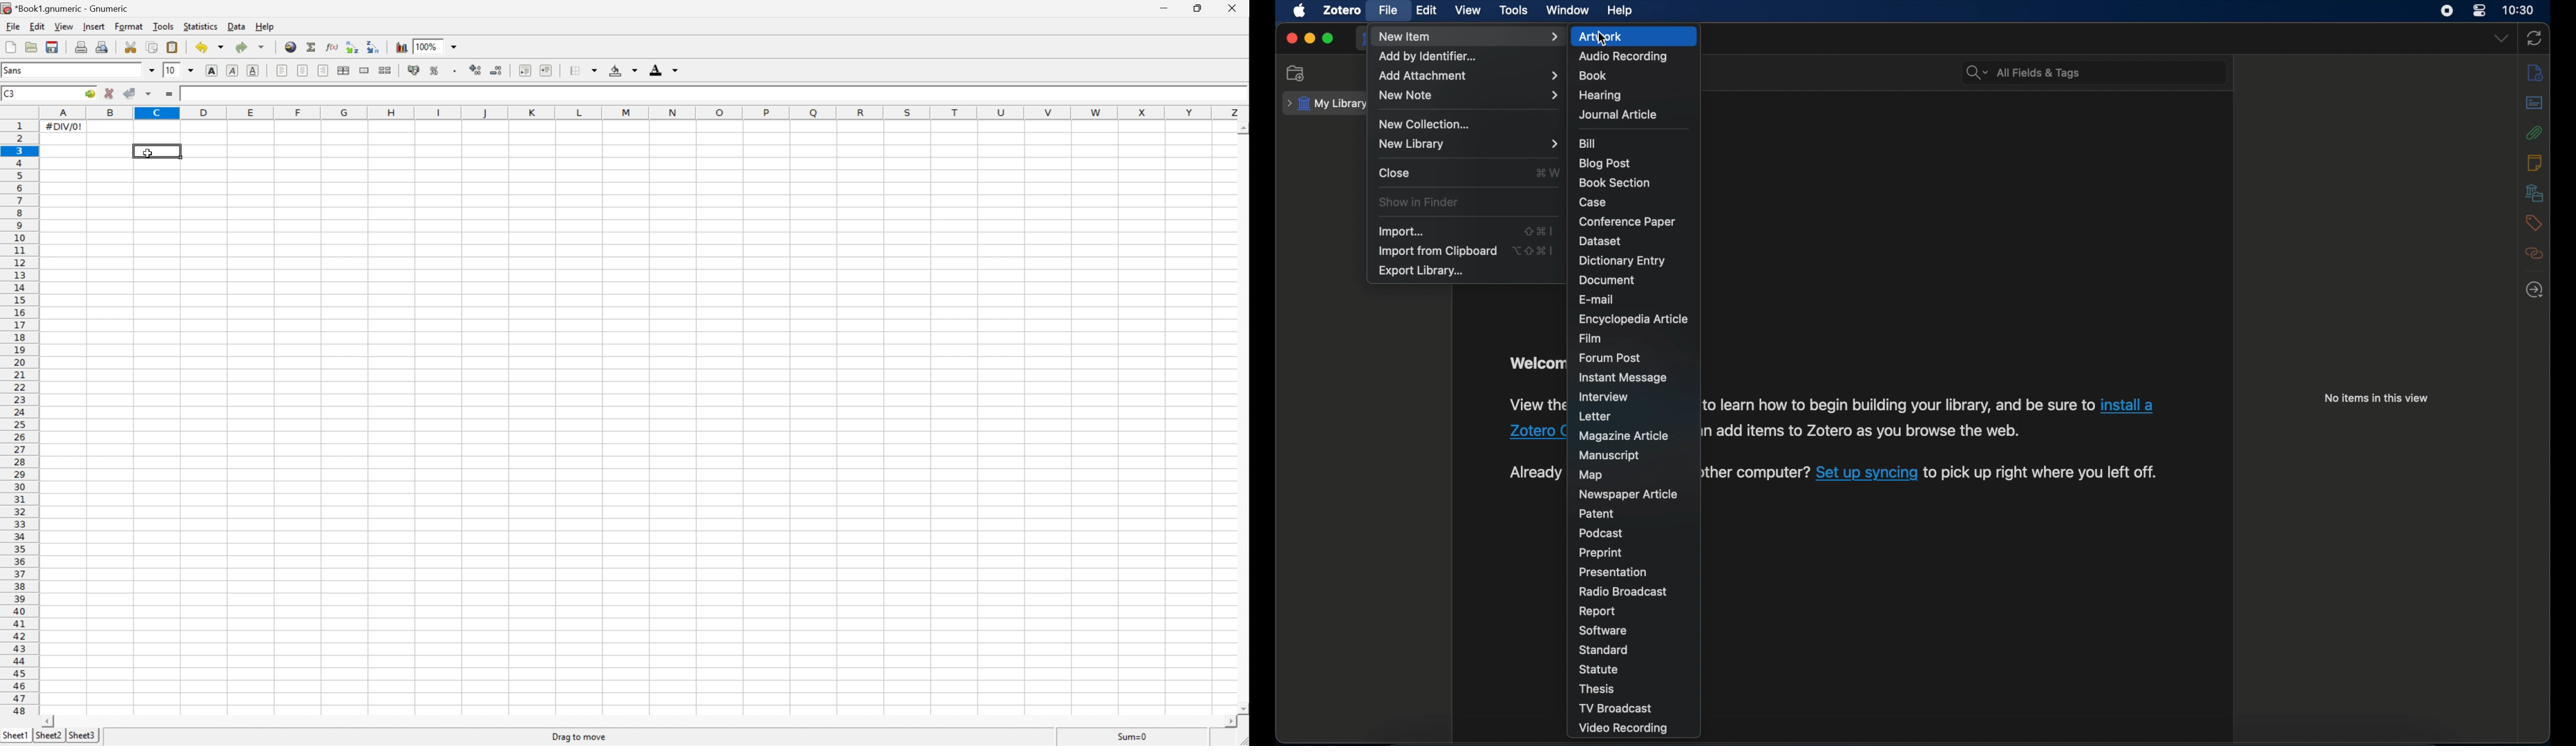 This screenshot has height=756, width=2576. What do you see at coordinates (1539, 231) in the screenshot?
I see `shortcut` at bounding box center [1539, 231].